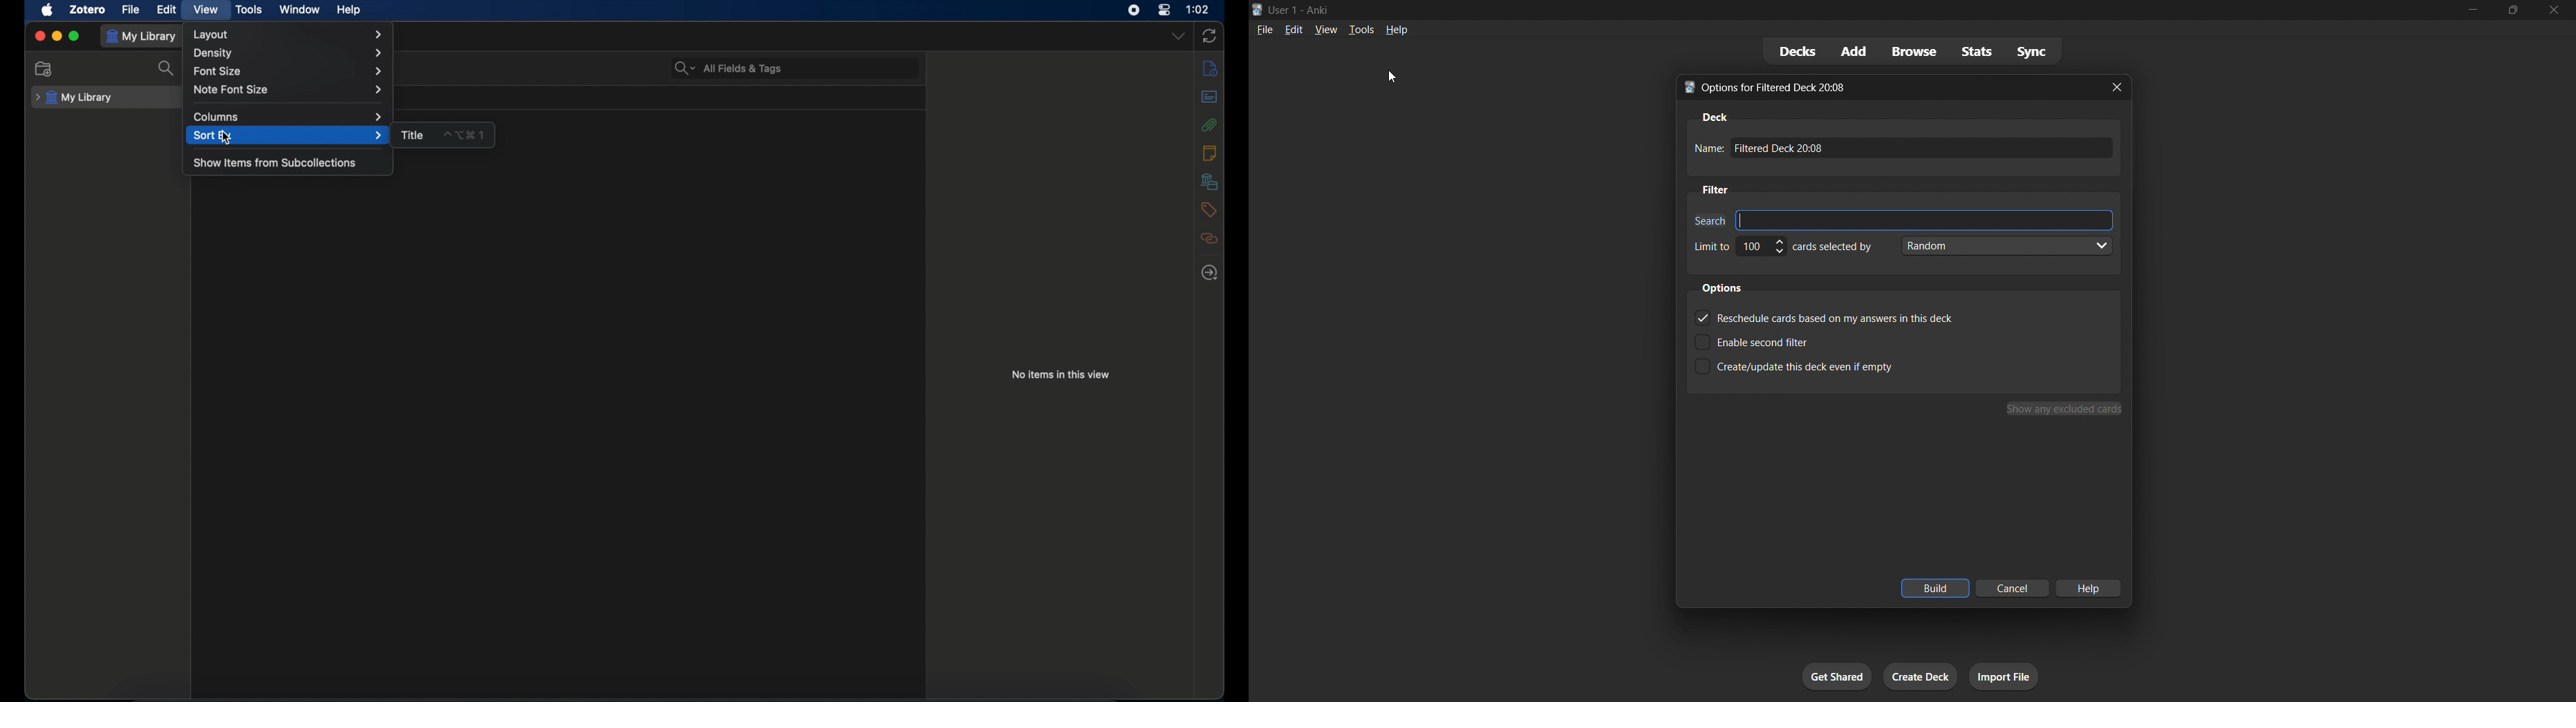  Describe the element at coordinates (1210, 69) in the screenshot. I see `info` at that location.